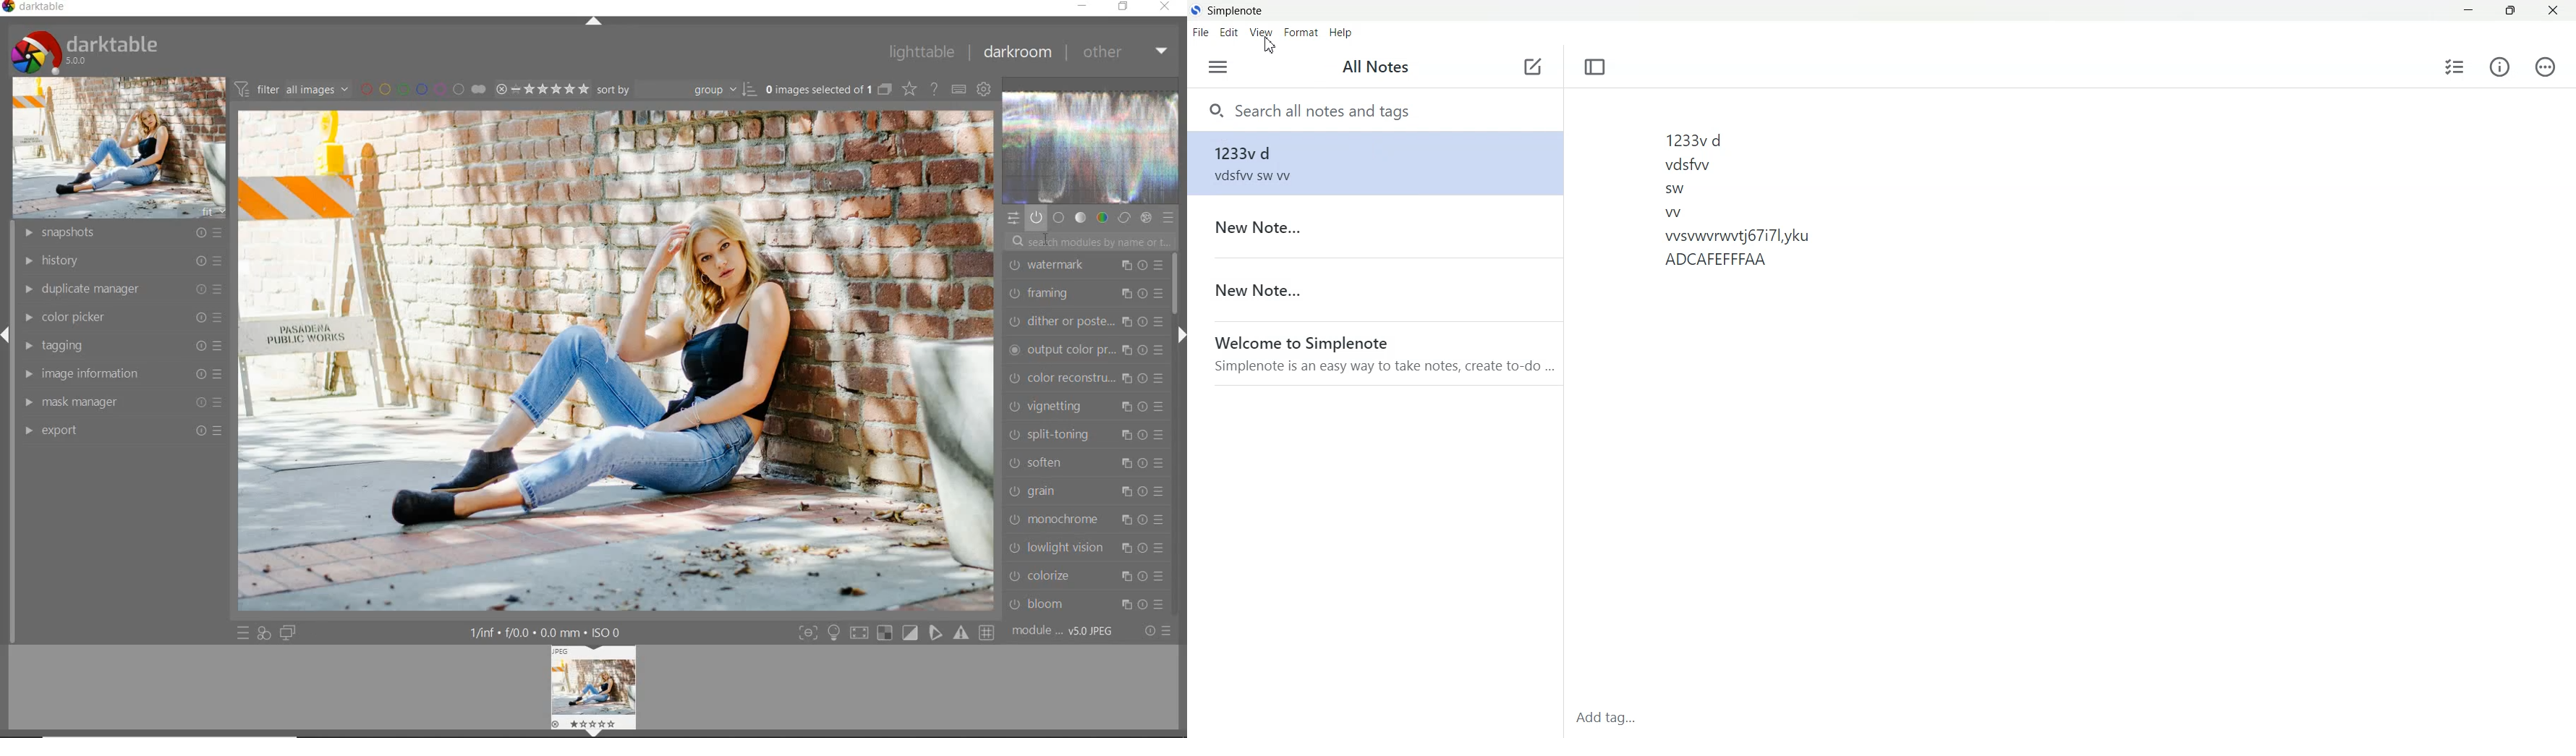 This screenshot has height=756, width=2576. What do you see at coordinates (886, 90) in the screenshot?
I see `collapse grouped images` at bounding box center [886, 90].